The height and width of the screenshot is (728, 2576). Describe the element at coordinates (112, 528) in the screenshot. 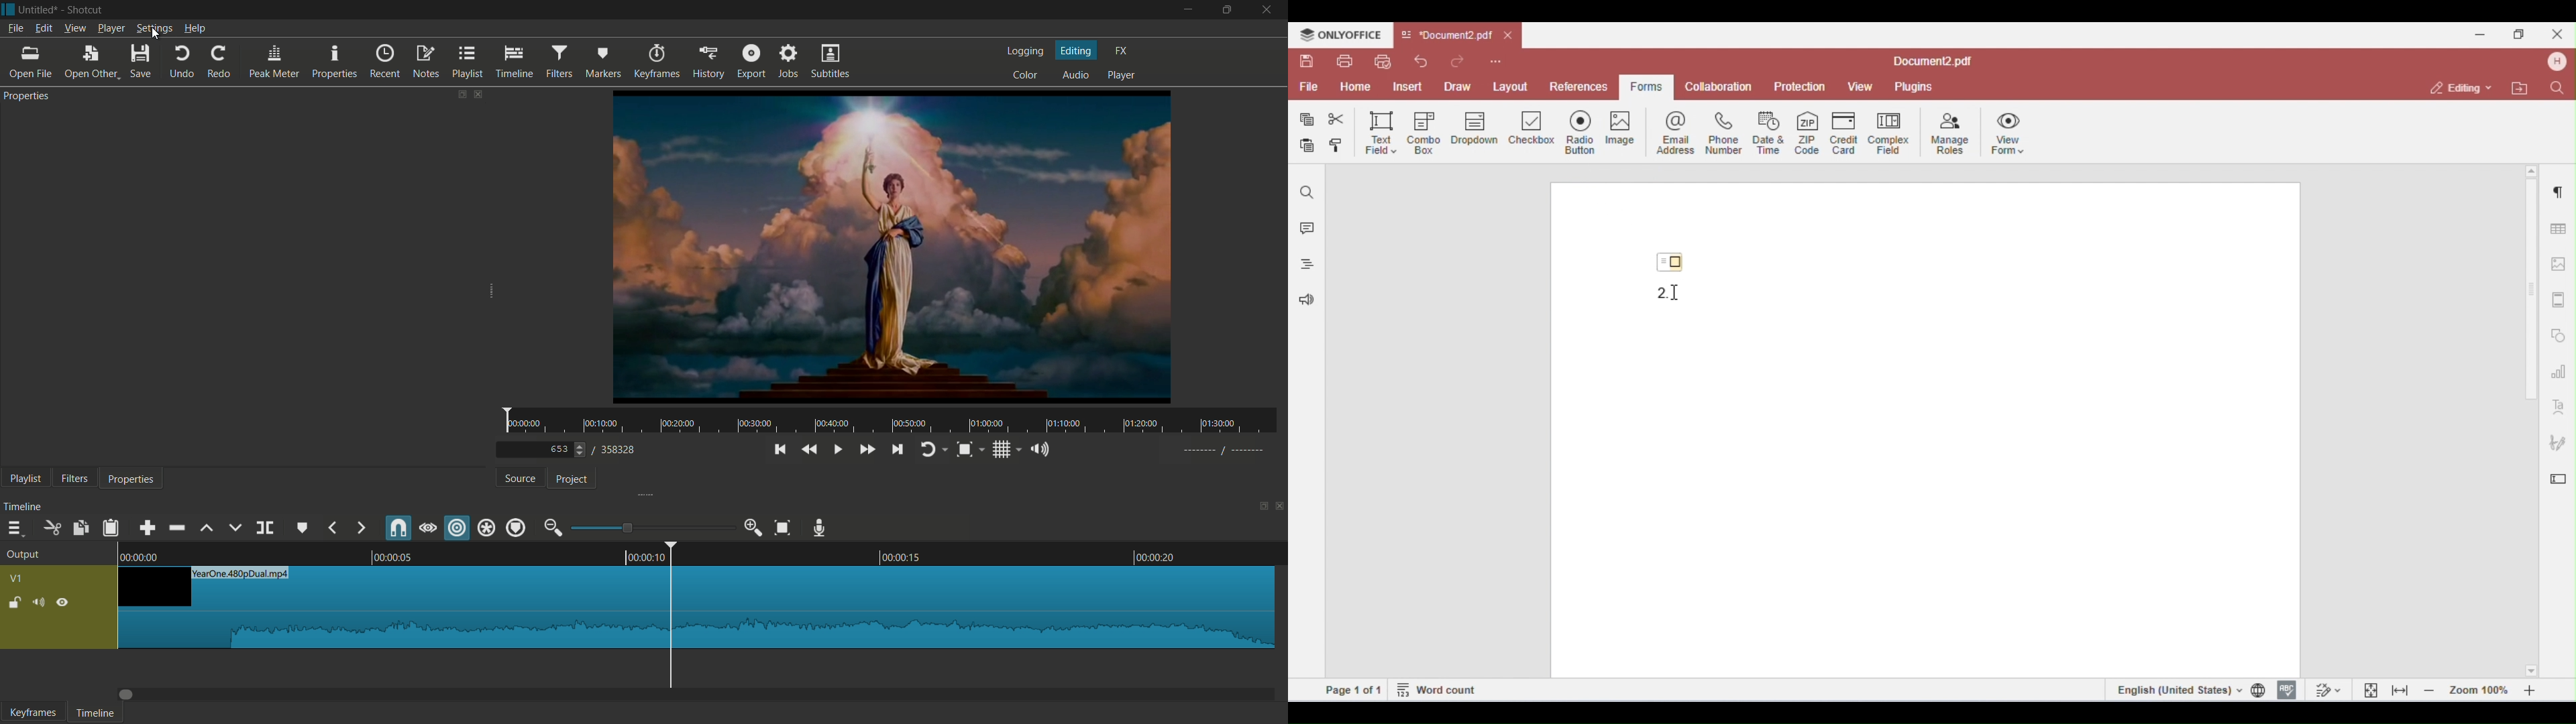

I see `paste` at that location.